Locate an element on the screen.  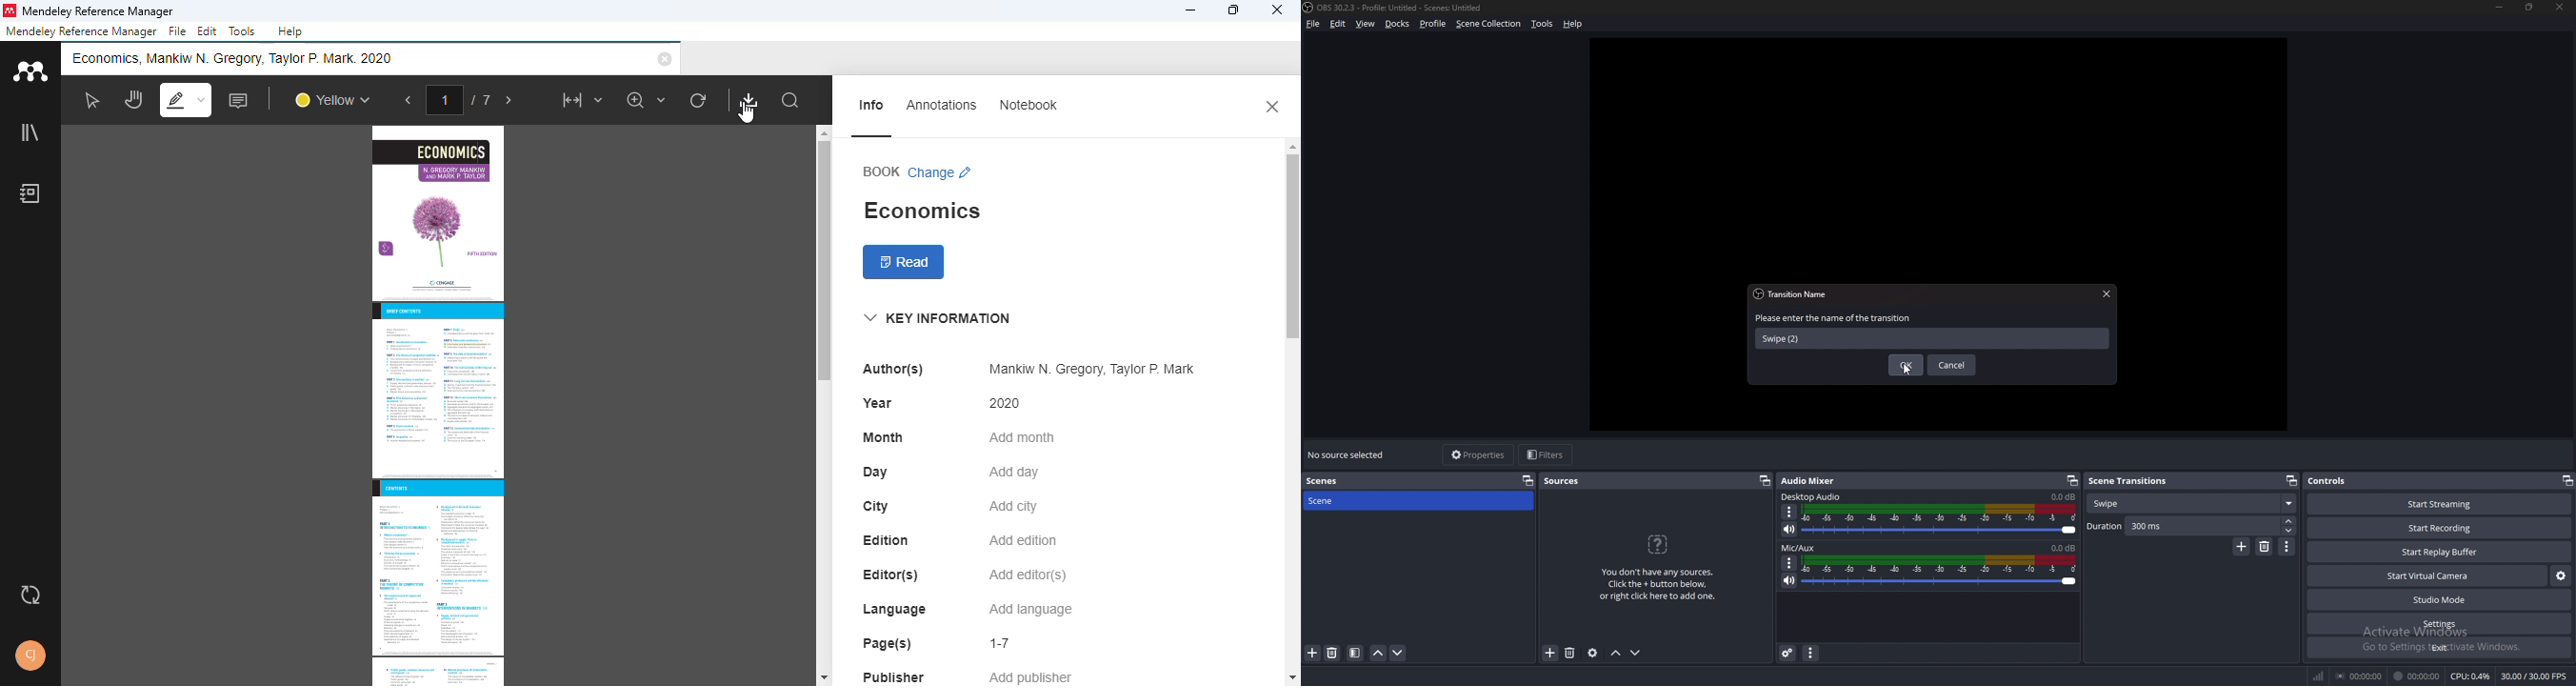
note is located at coordinates (240, 100).